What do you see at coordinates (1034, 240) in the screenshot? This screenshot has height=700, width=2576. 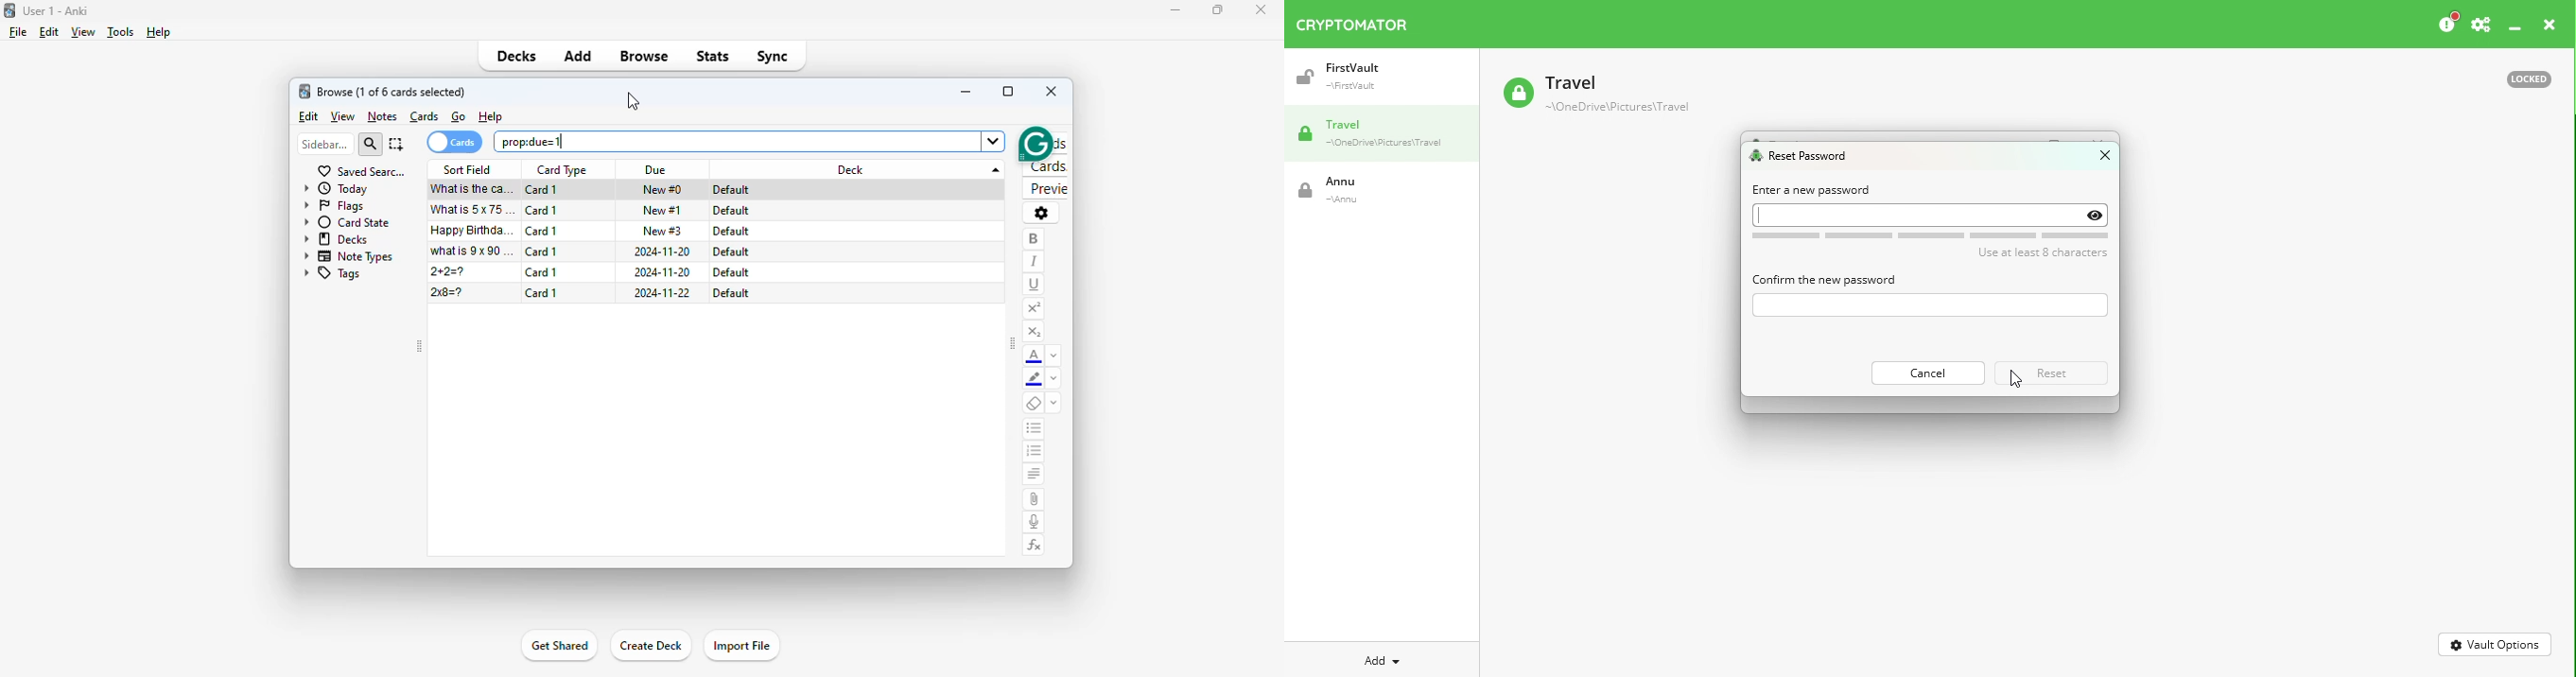 I see `bold` at bounding box center [1034, 240].